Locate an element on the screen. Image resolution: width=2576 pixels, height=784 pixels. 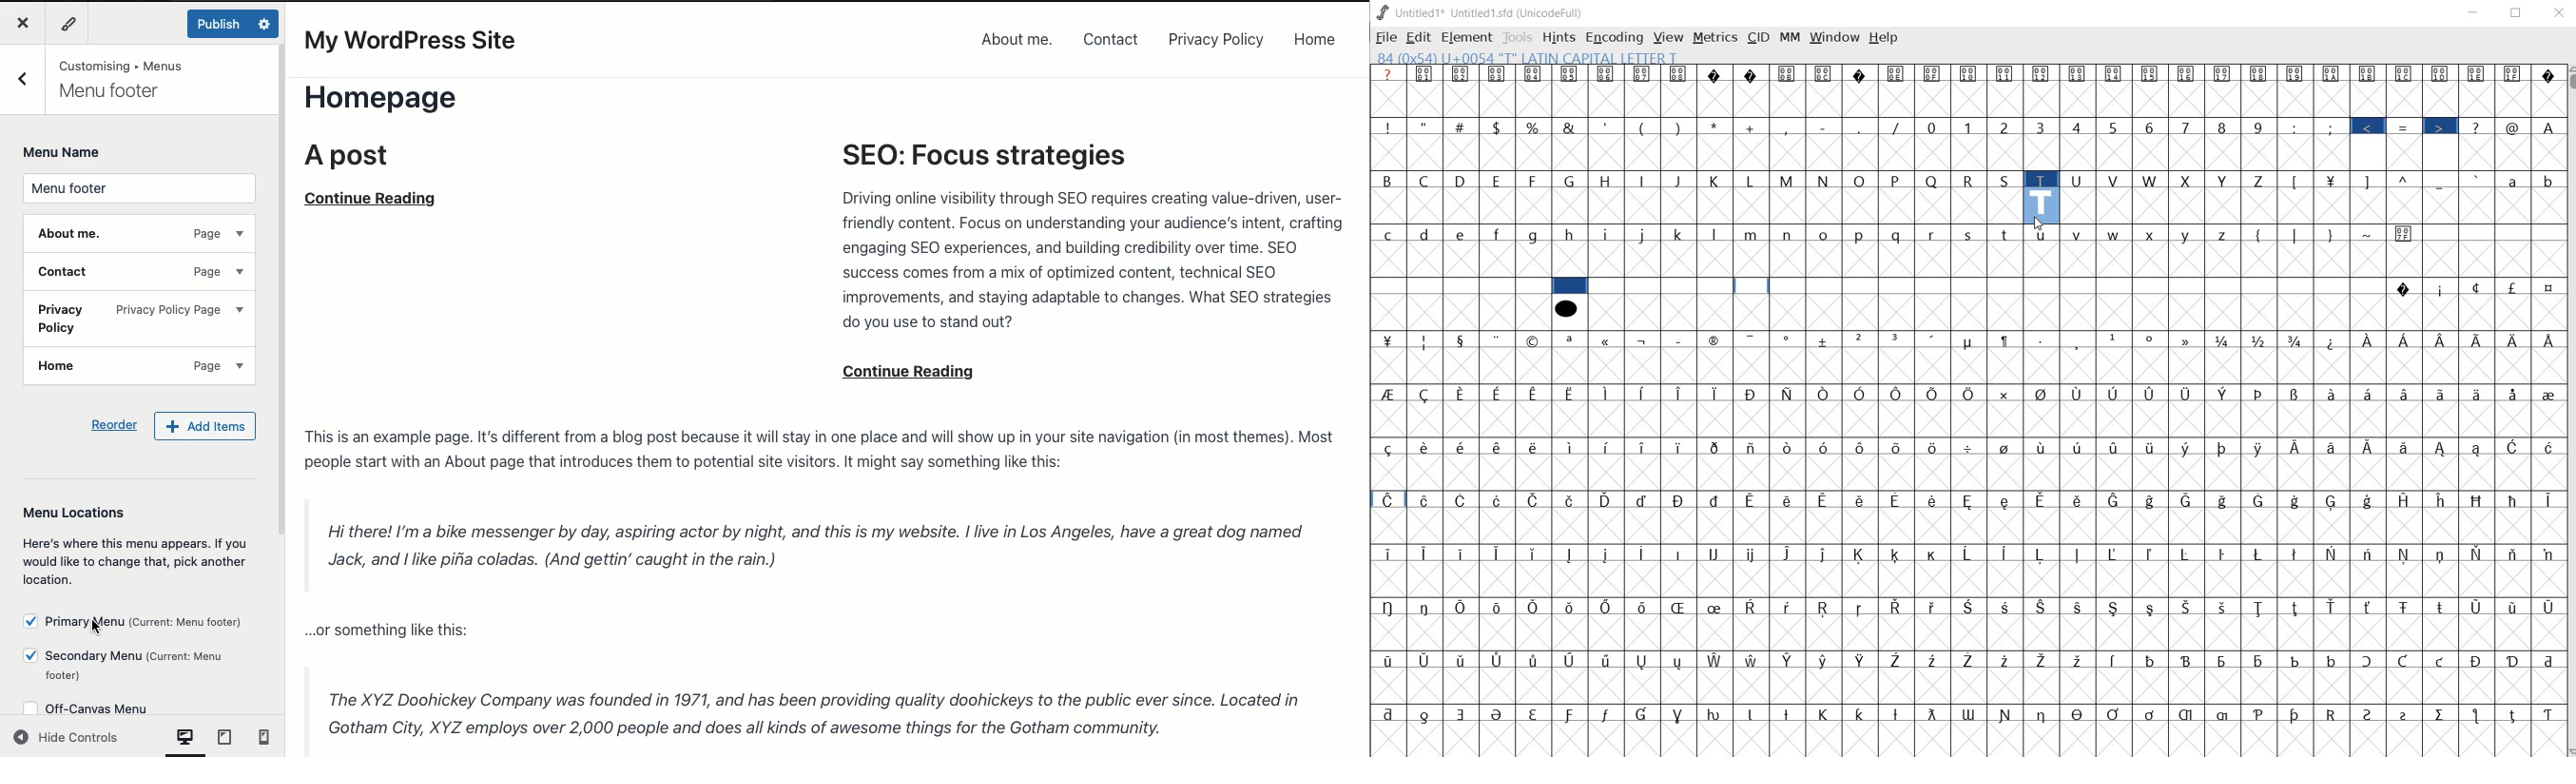
Symbol is located at coordinates (2151, 660).